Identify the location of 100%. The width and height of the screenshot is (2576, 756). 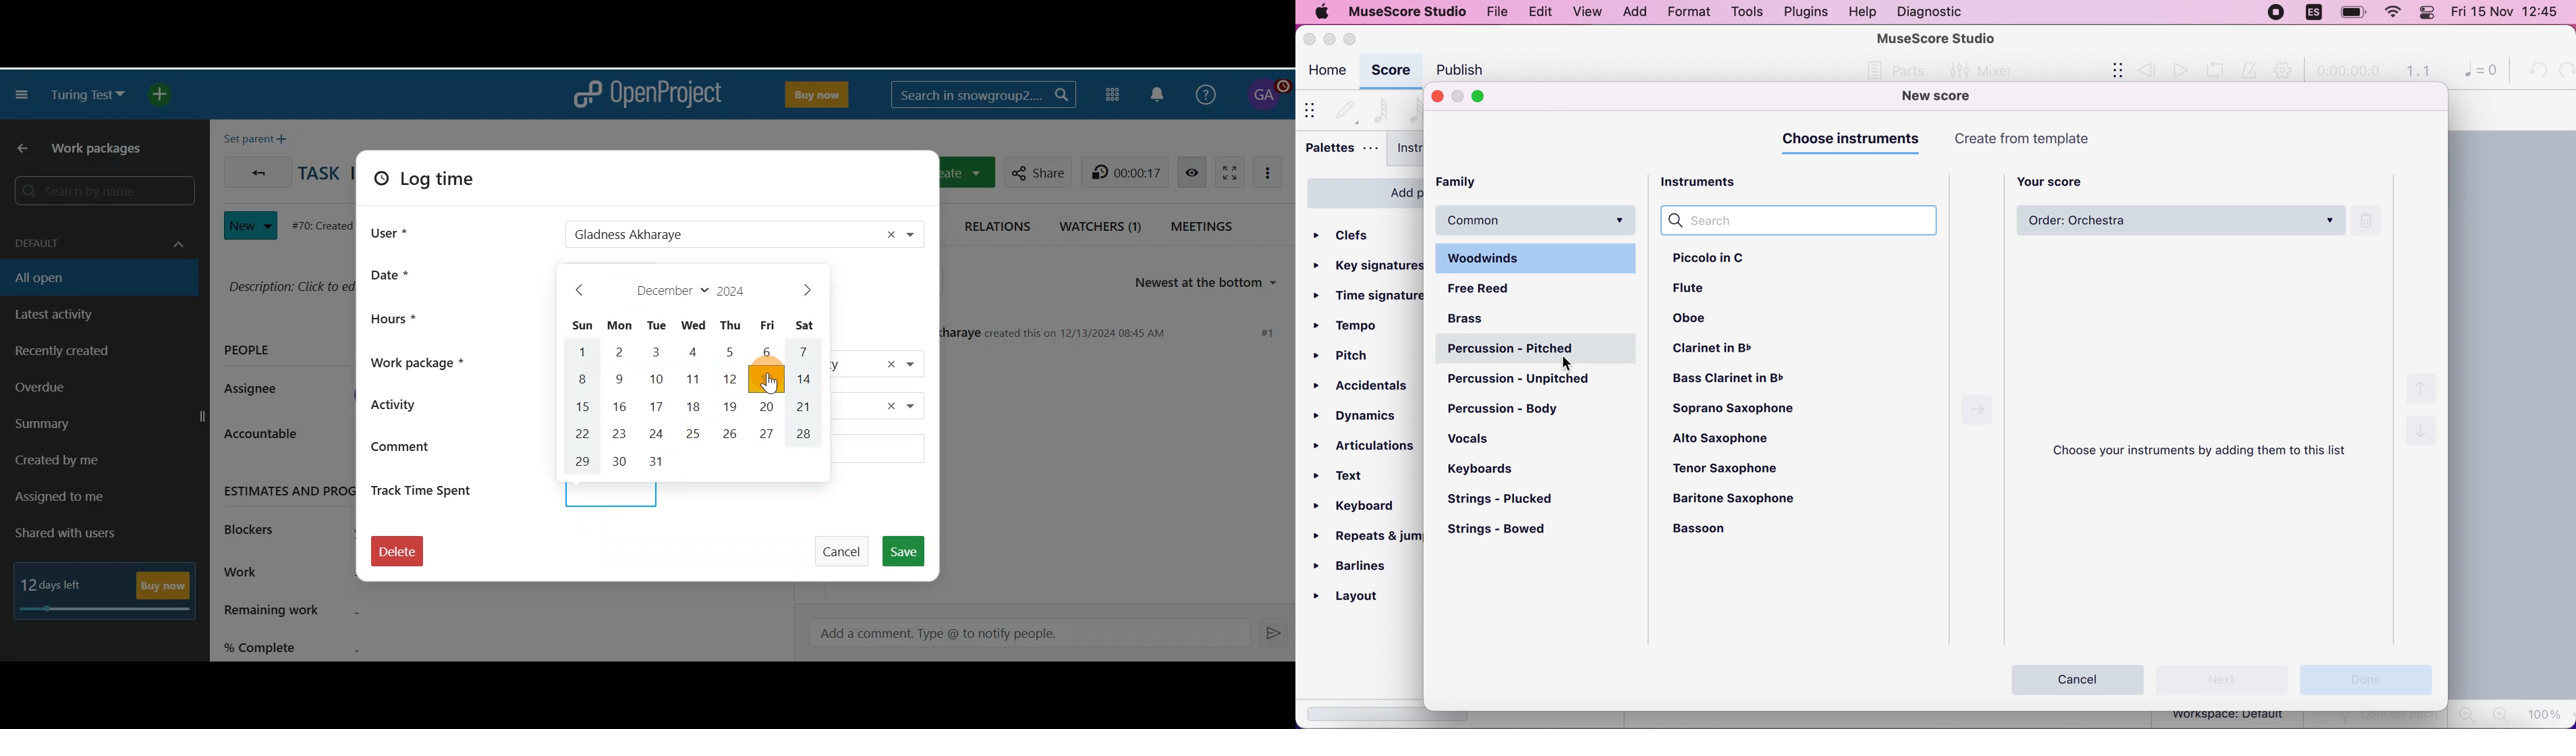
(2547, 713).